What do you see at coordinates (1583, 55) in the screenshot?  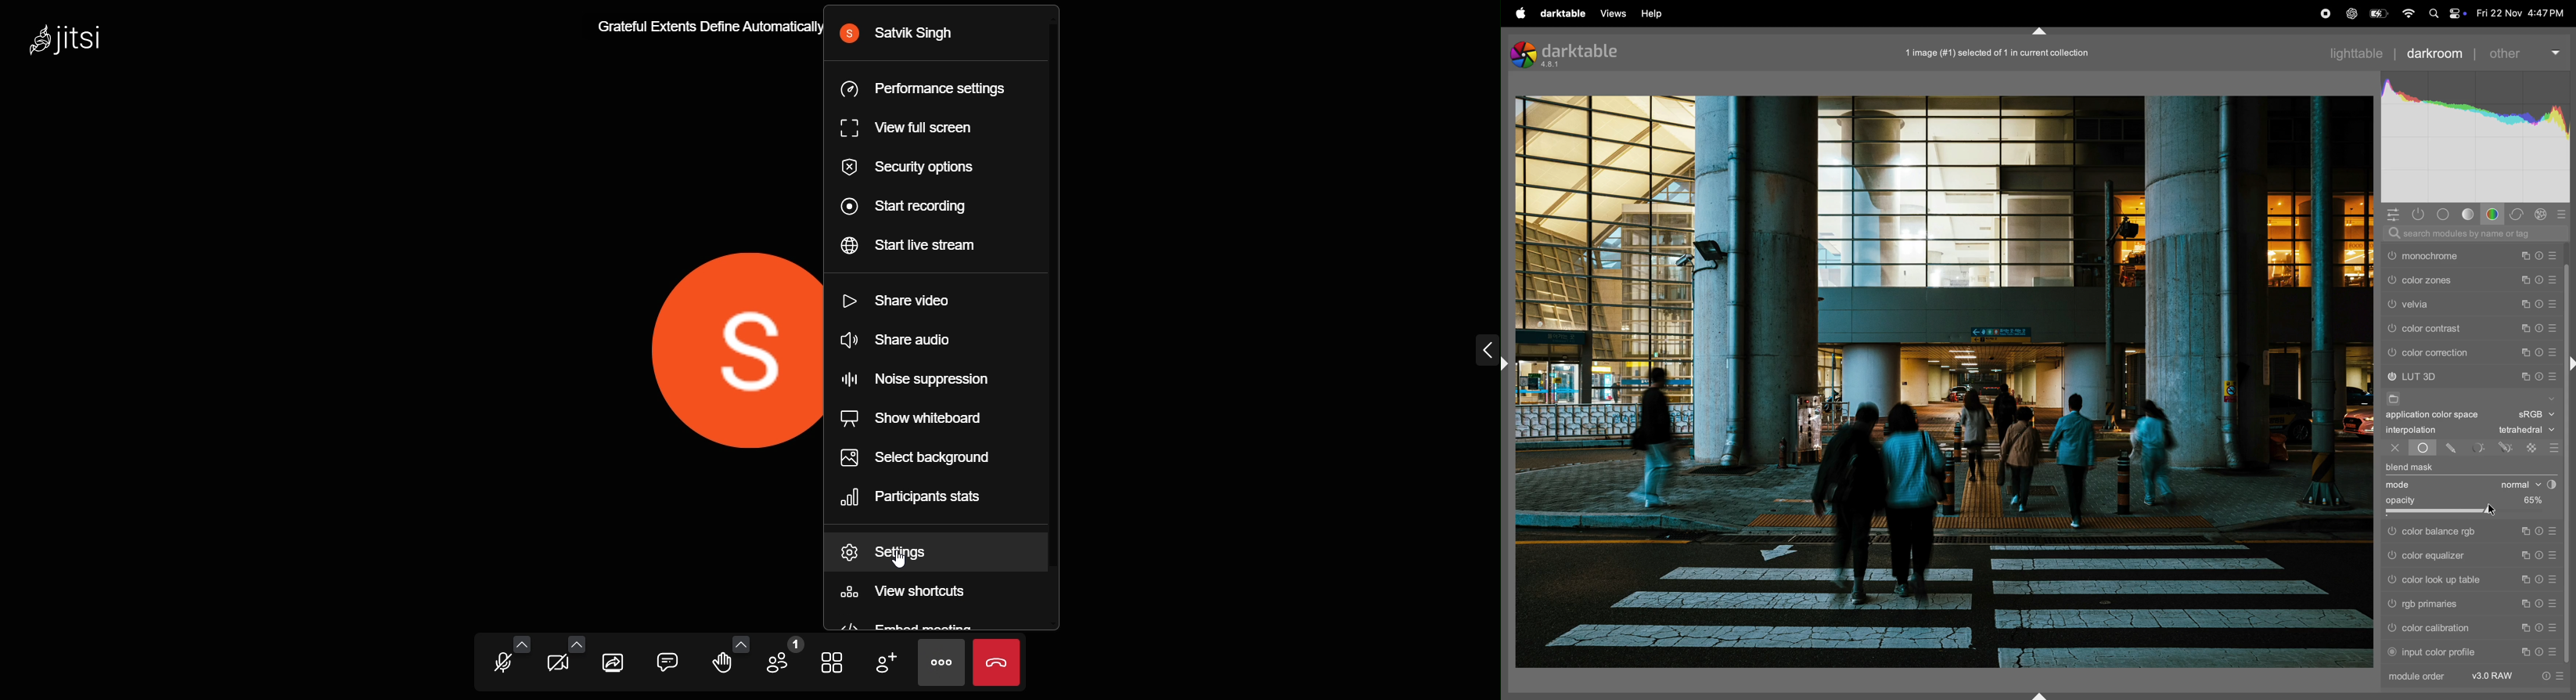 I see `darktable version` at bounding box center [1583, 55].